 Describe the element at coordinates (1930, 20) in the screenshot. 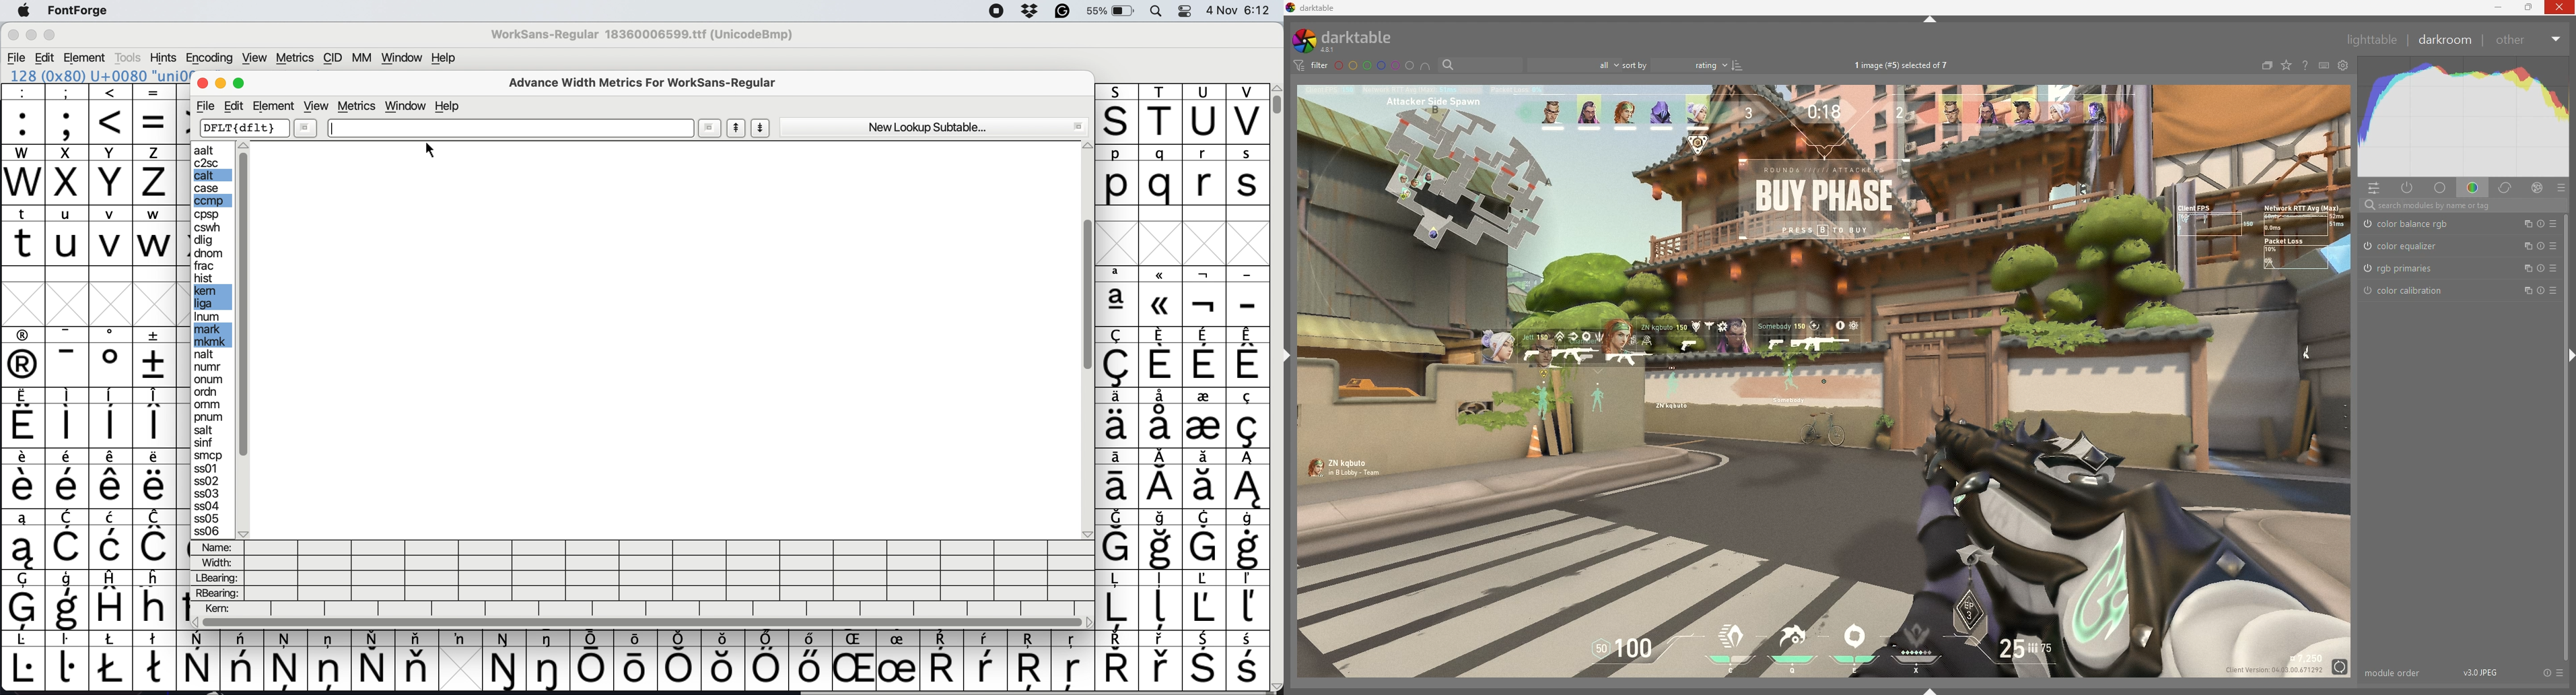

I see `hide` at that location.